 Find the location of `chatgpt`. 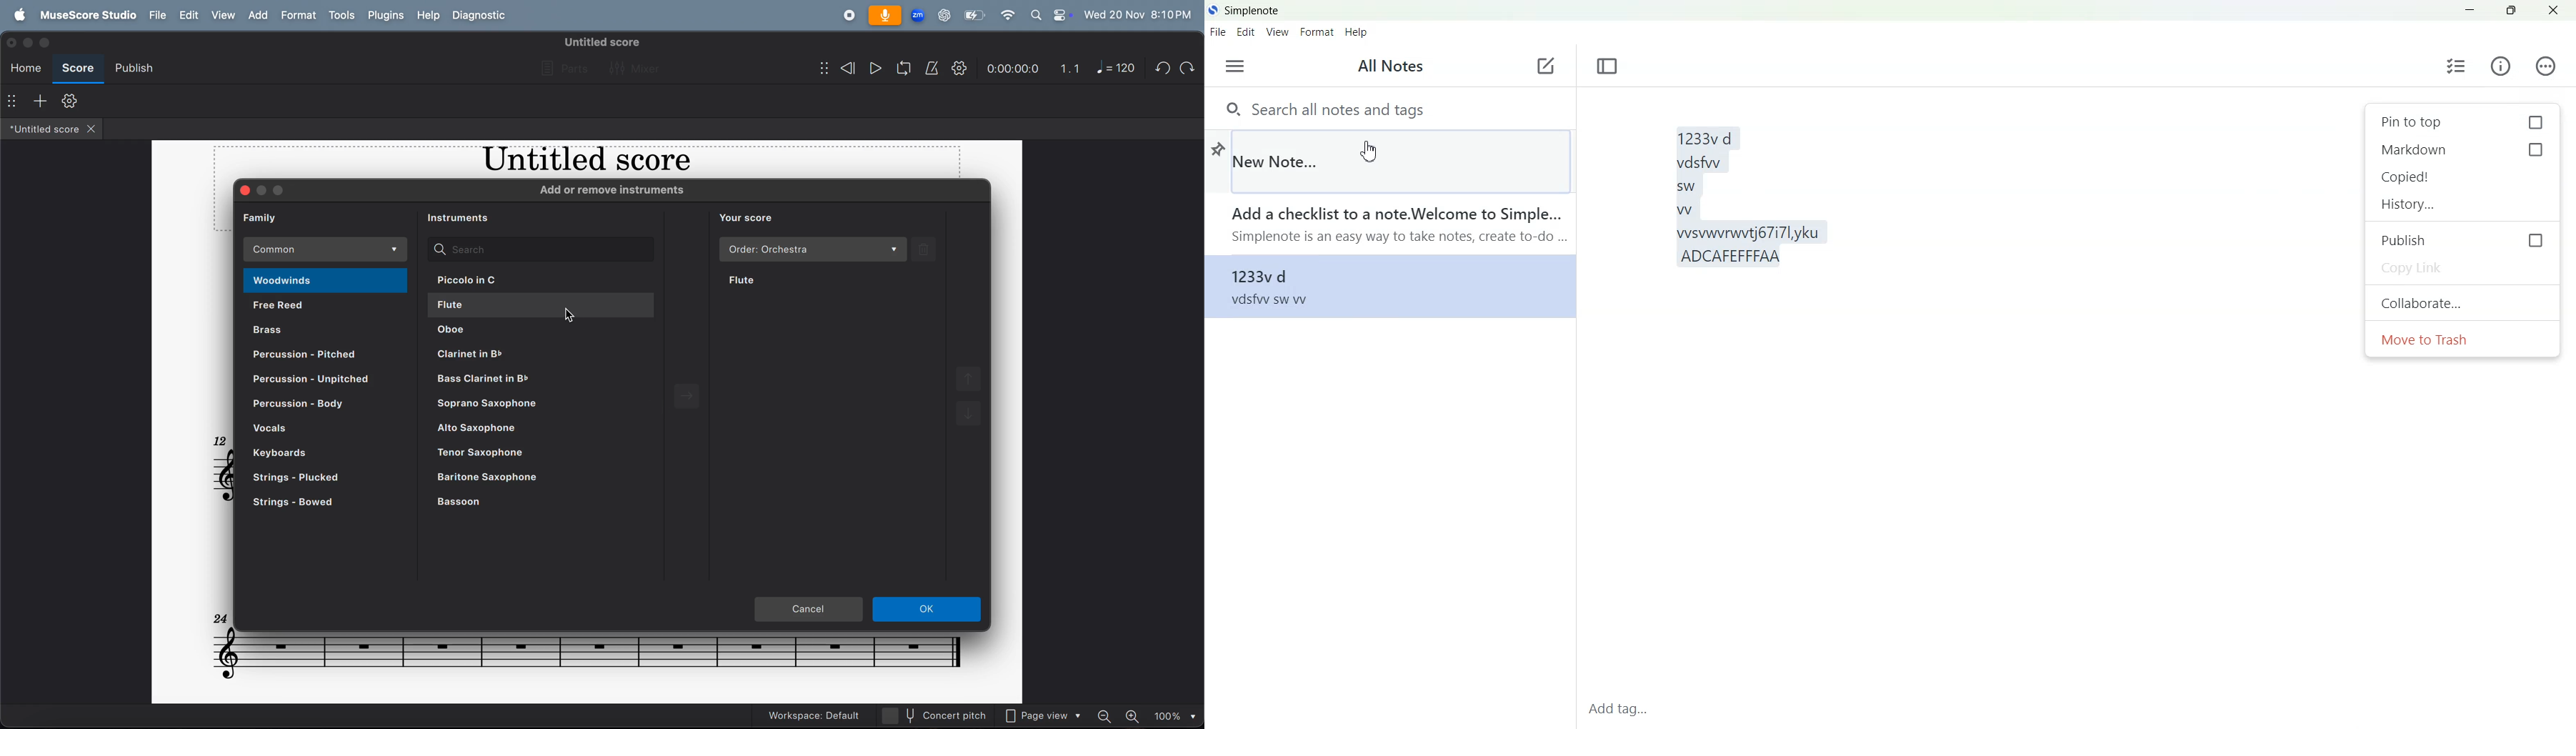

chatgpt is located at coordinates (945, 15).